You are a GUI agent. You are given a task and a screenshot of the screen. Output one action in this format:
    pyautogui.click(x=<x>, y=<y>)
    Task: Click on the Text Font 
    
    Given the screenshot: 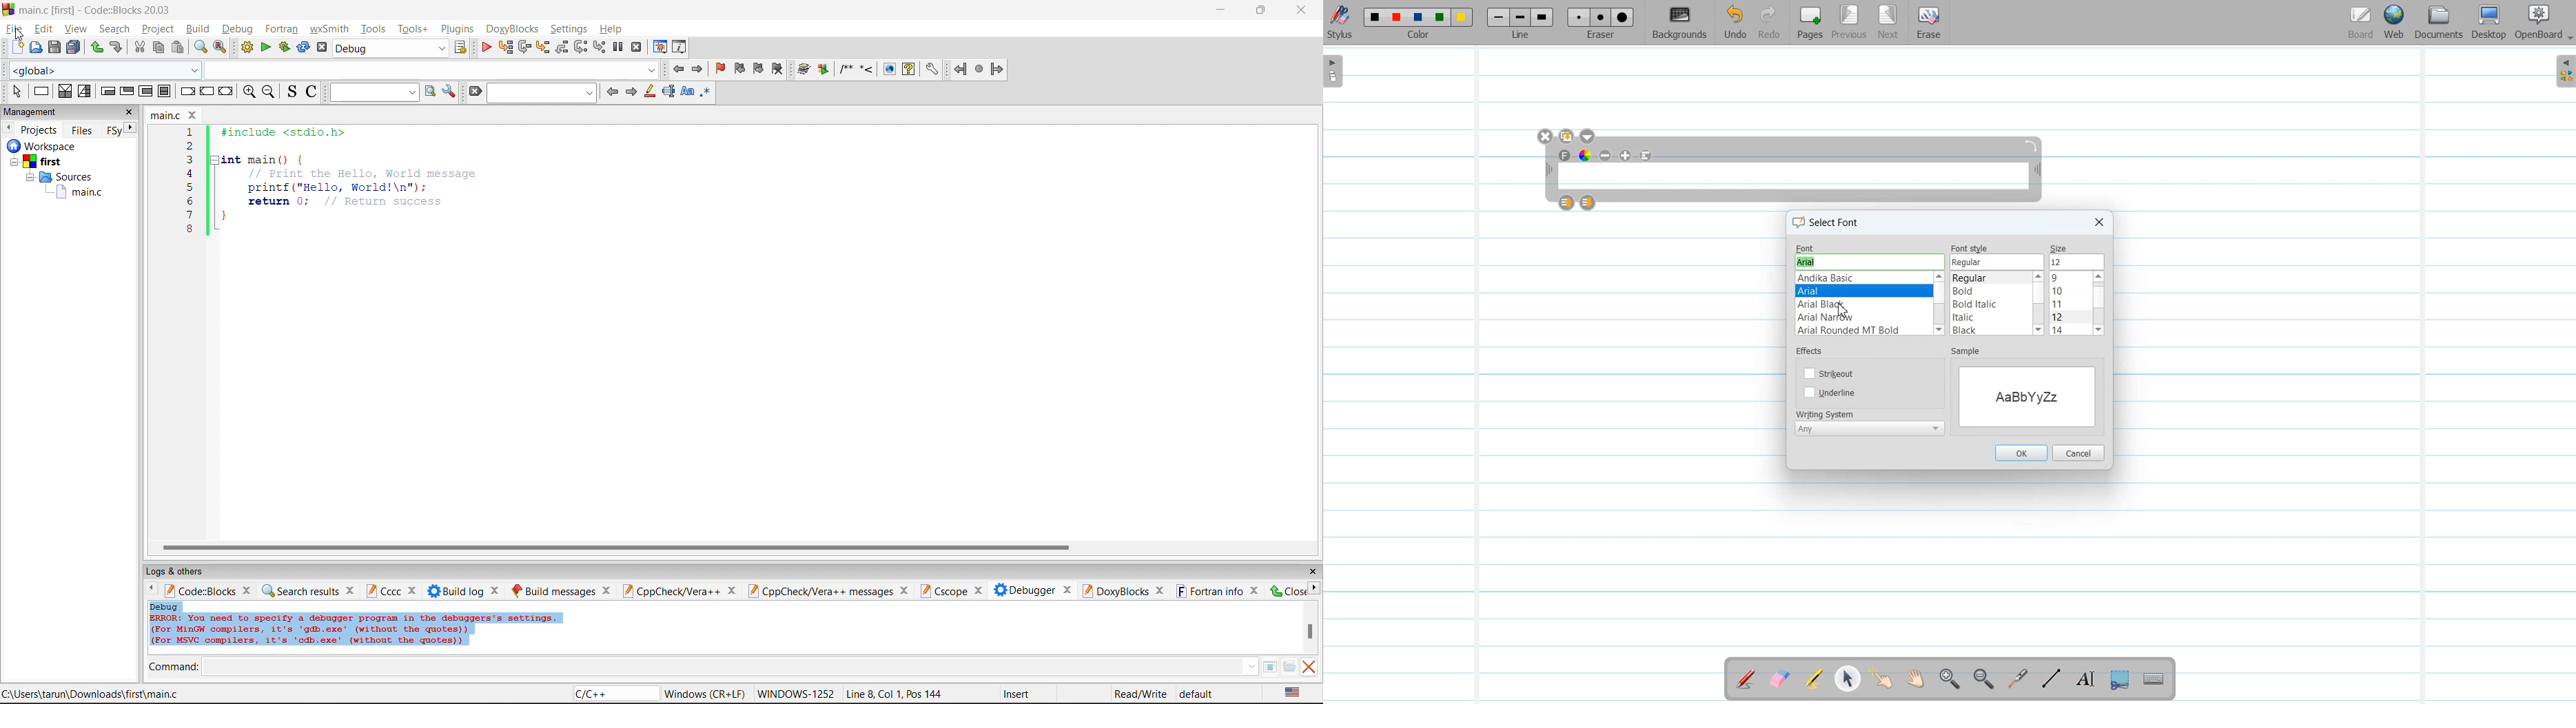 What is the action you would take?
    pyautogui.click(x=1566, y=155)
    